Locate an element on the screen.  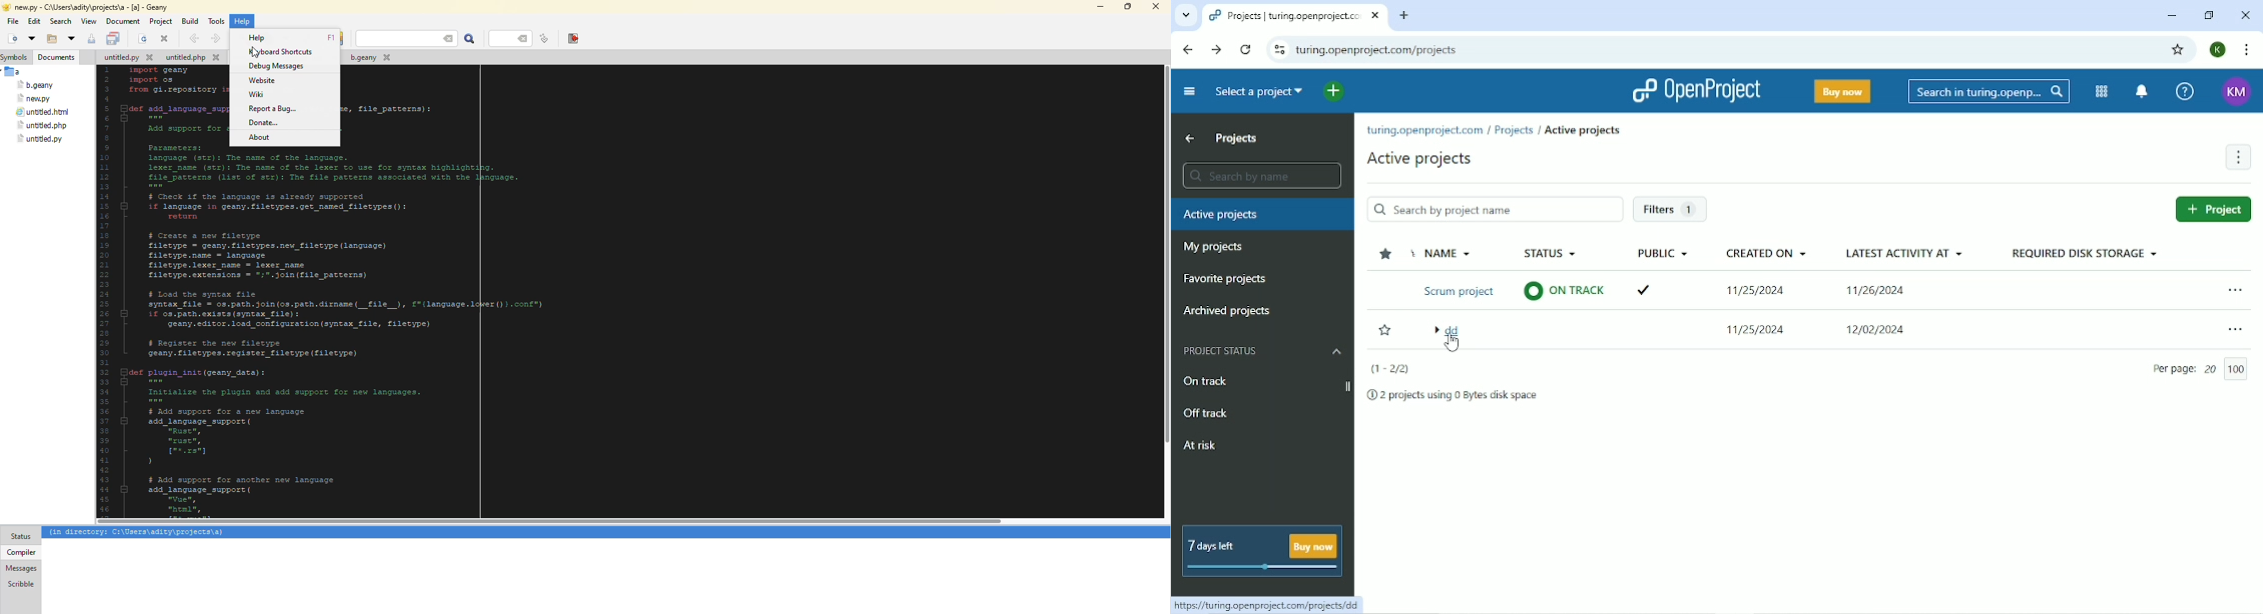
Off track is located at coordinates (1205, 412).